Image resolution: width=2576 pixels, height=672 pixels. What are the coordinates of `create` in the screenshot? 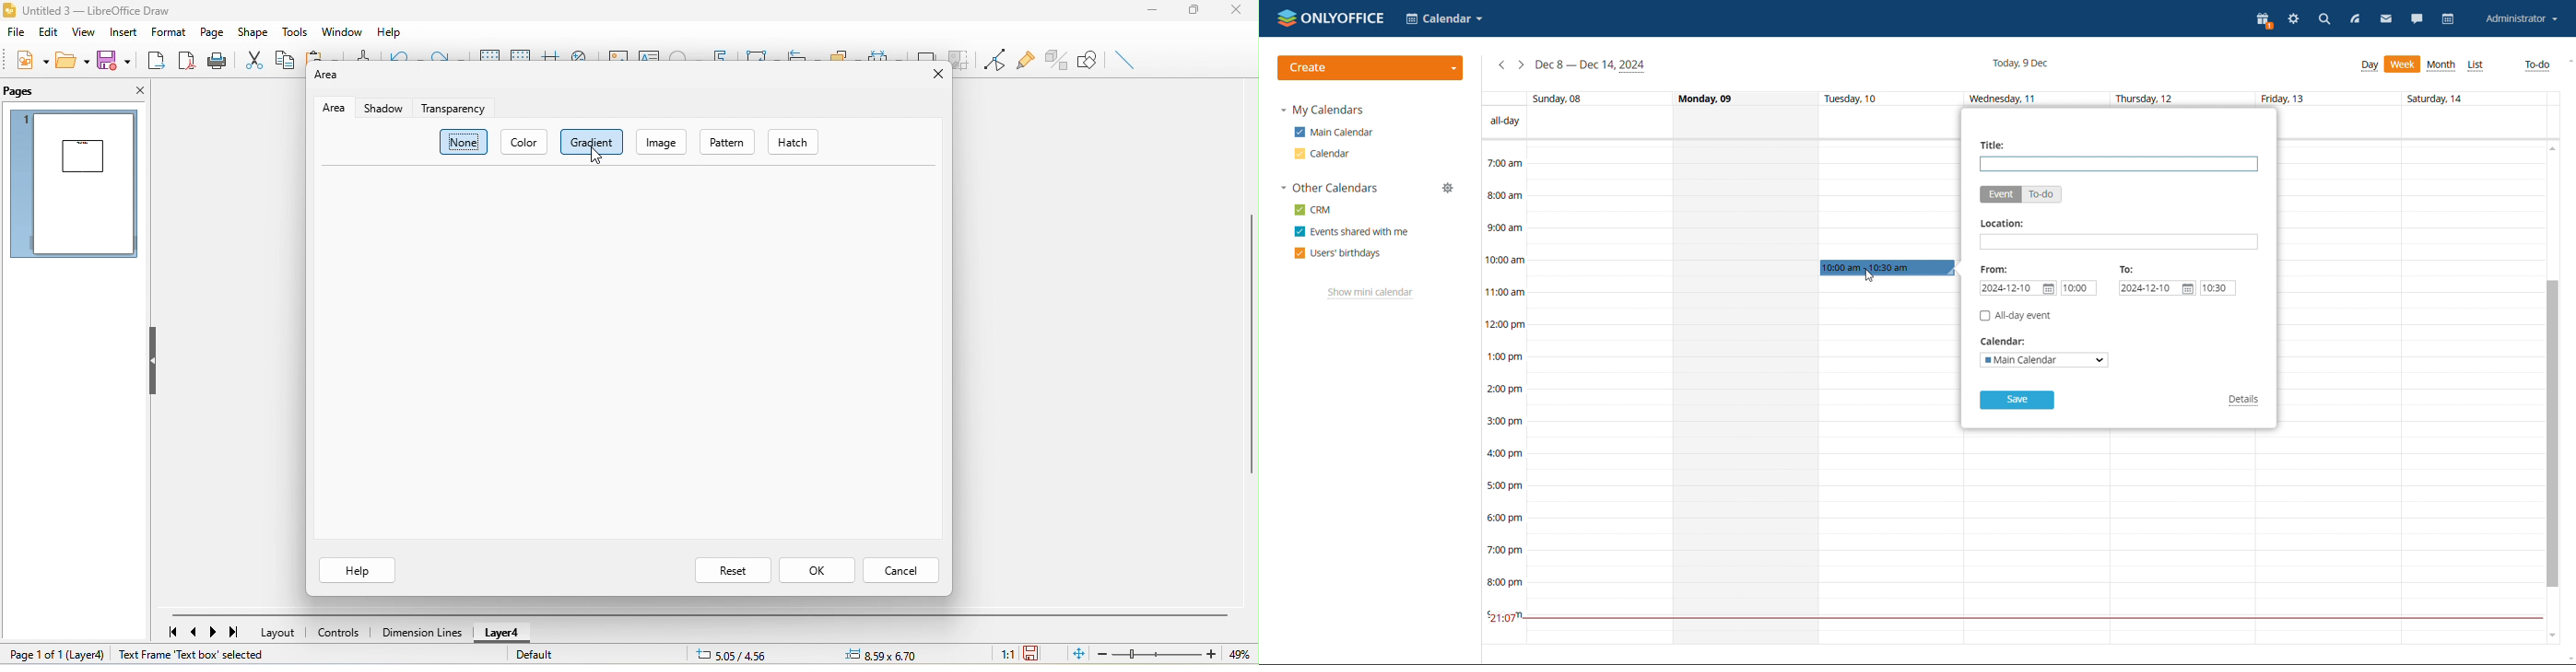 It's located at (1371, 68).